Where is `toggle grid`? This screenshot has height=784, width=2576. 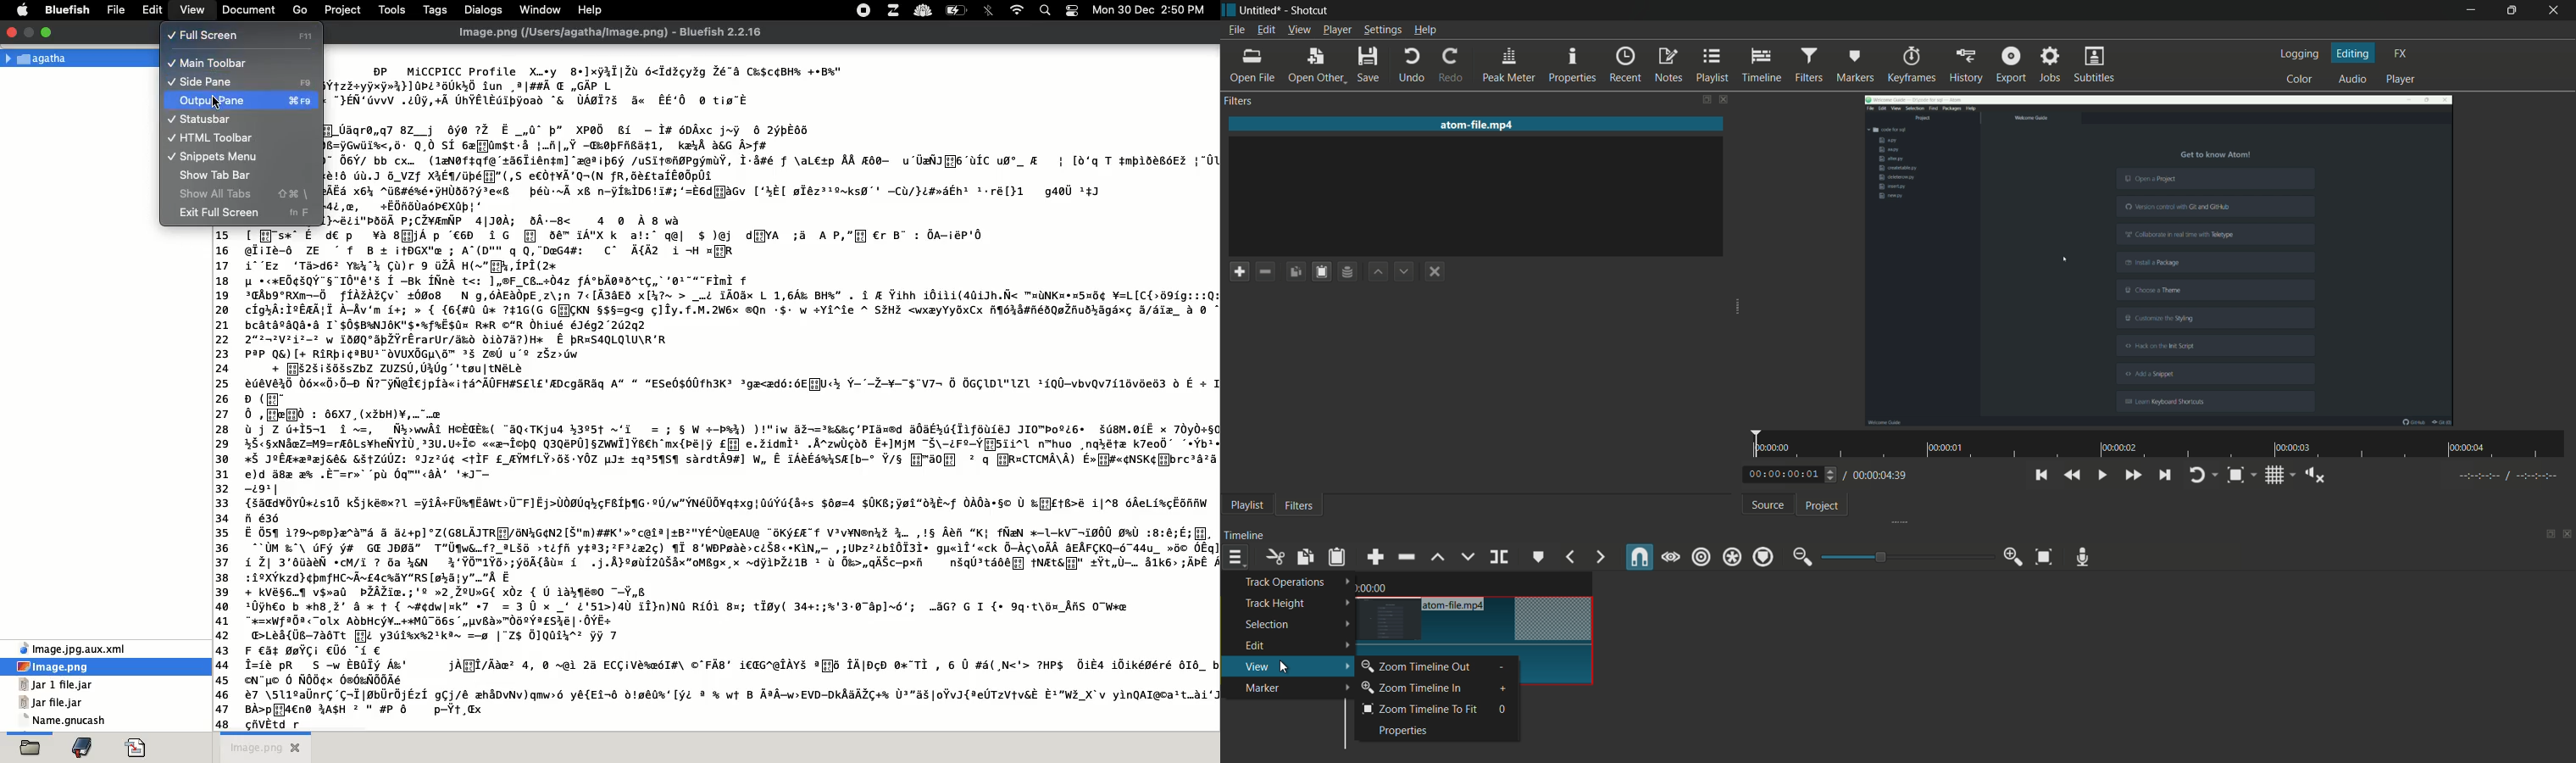
toggle grid is located at coordinates (2273, 475).